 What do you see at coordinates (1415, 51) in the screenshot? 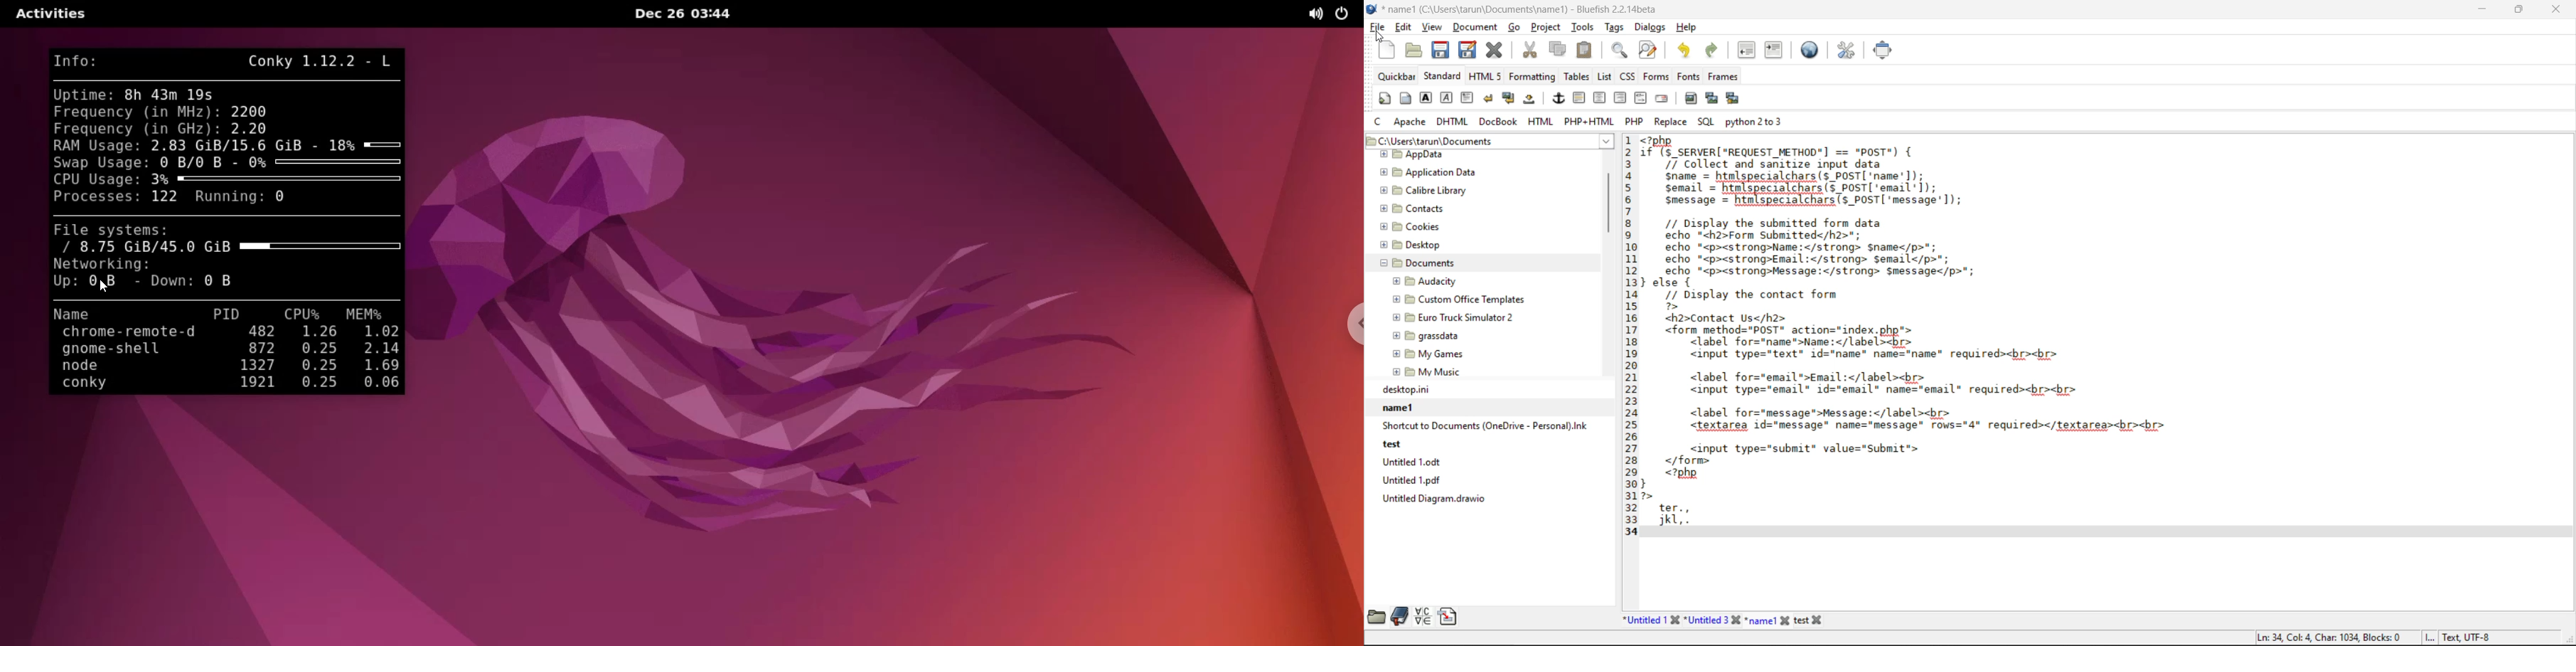
I see `open` at bounding box center [1415, 51].